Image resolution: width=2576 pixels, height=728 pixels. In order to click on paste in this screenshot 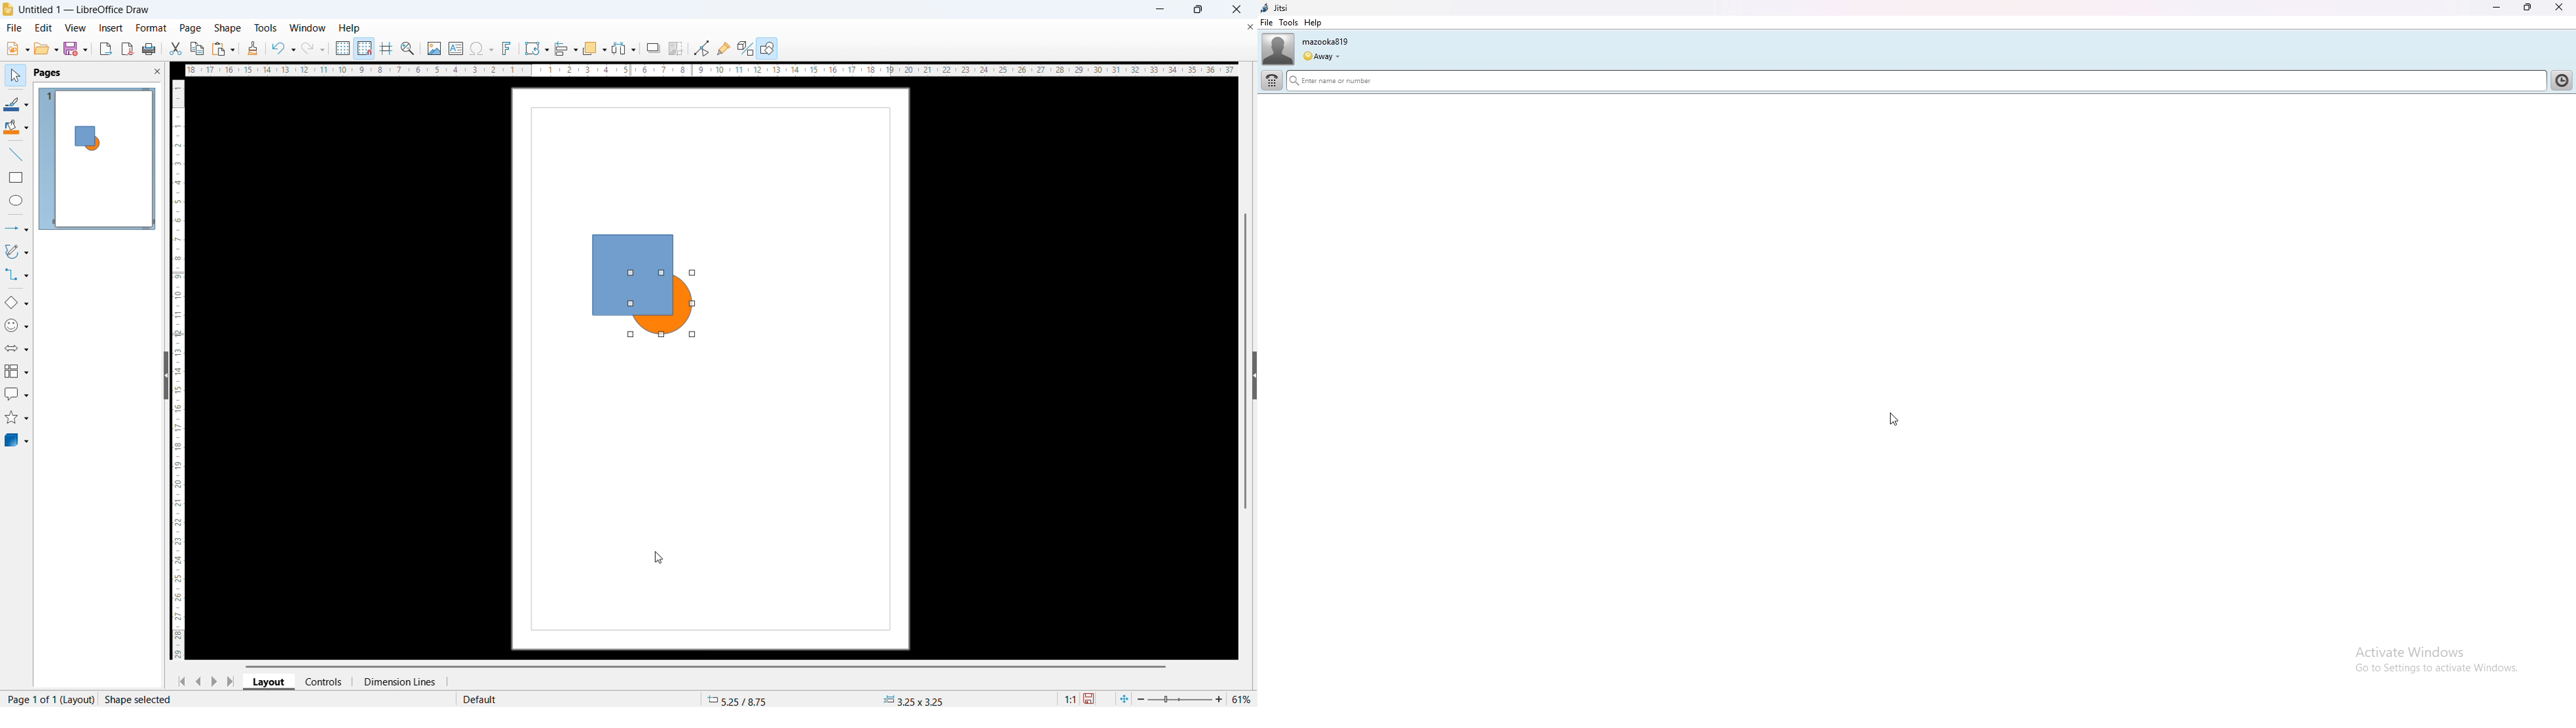, I will do `click(223, 48)`.